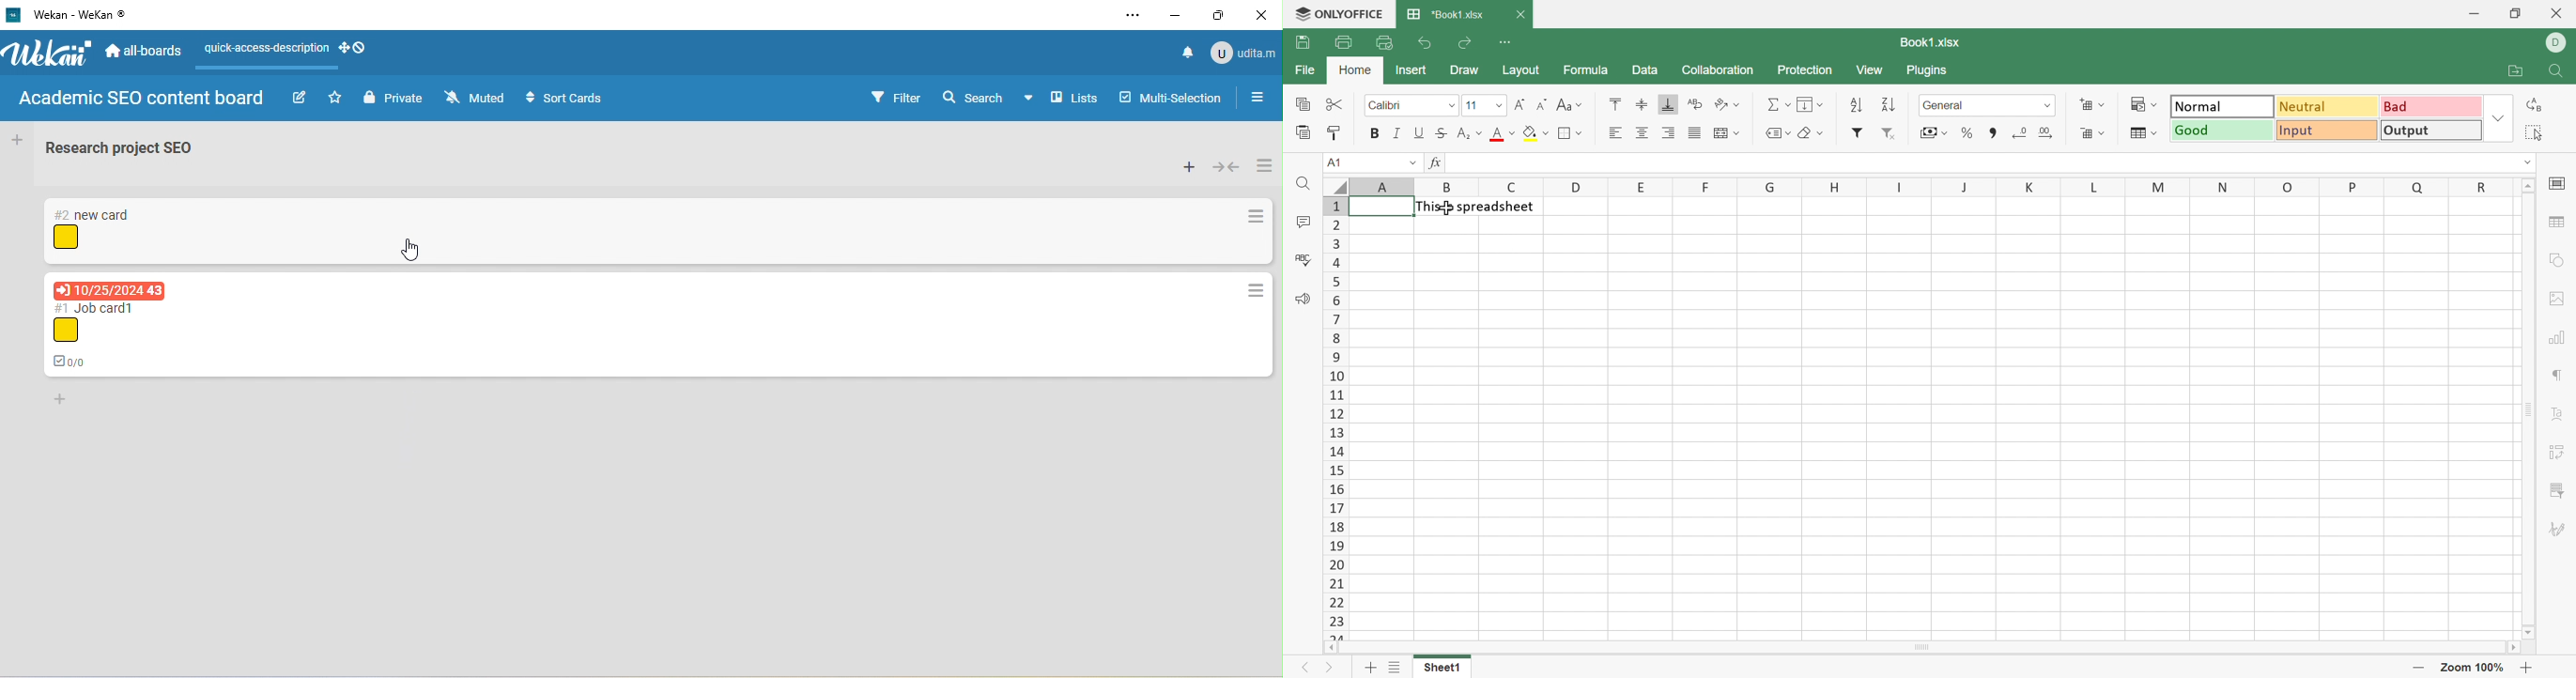  Describe the element at coordinates (1921, 187) in the screenshot. I see `Column Names` at that location.